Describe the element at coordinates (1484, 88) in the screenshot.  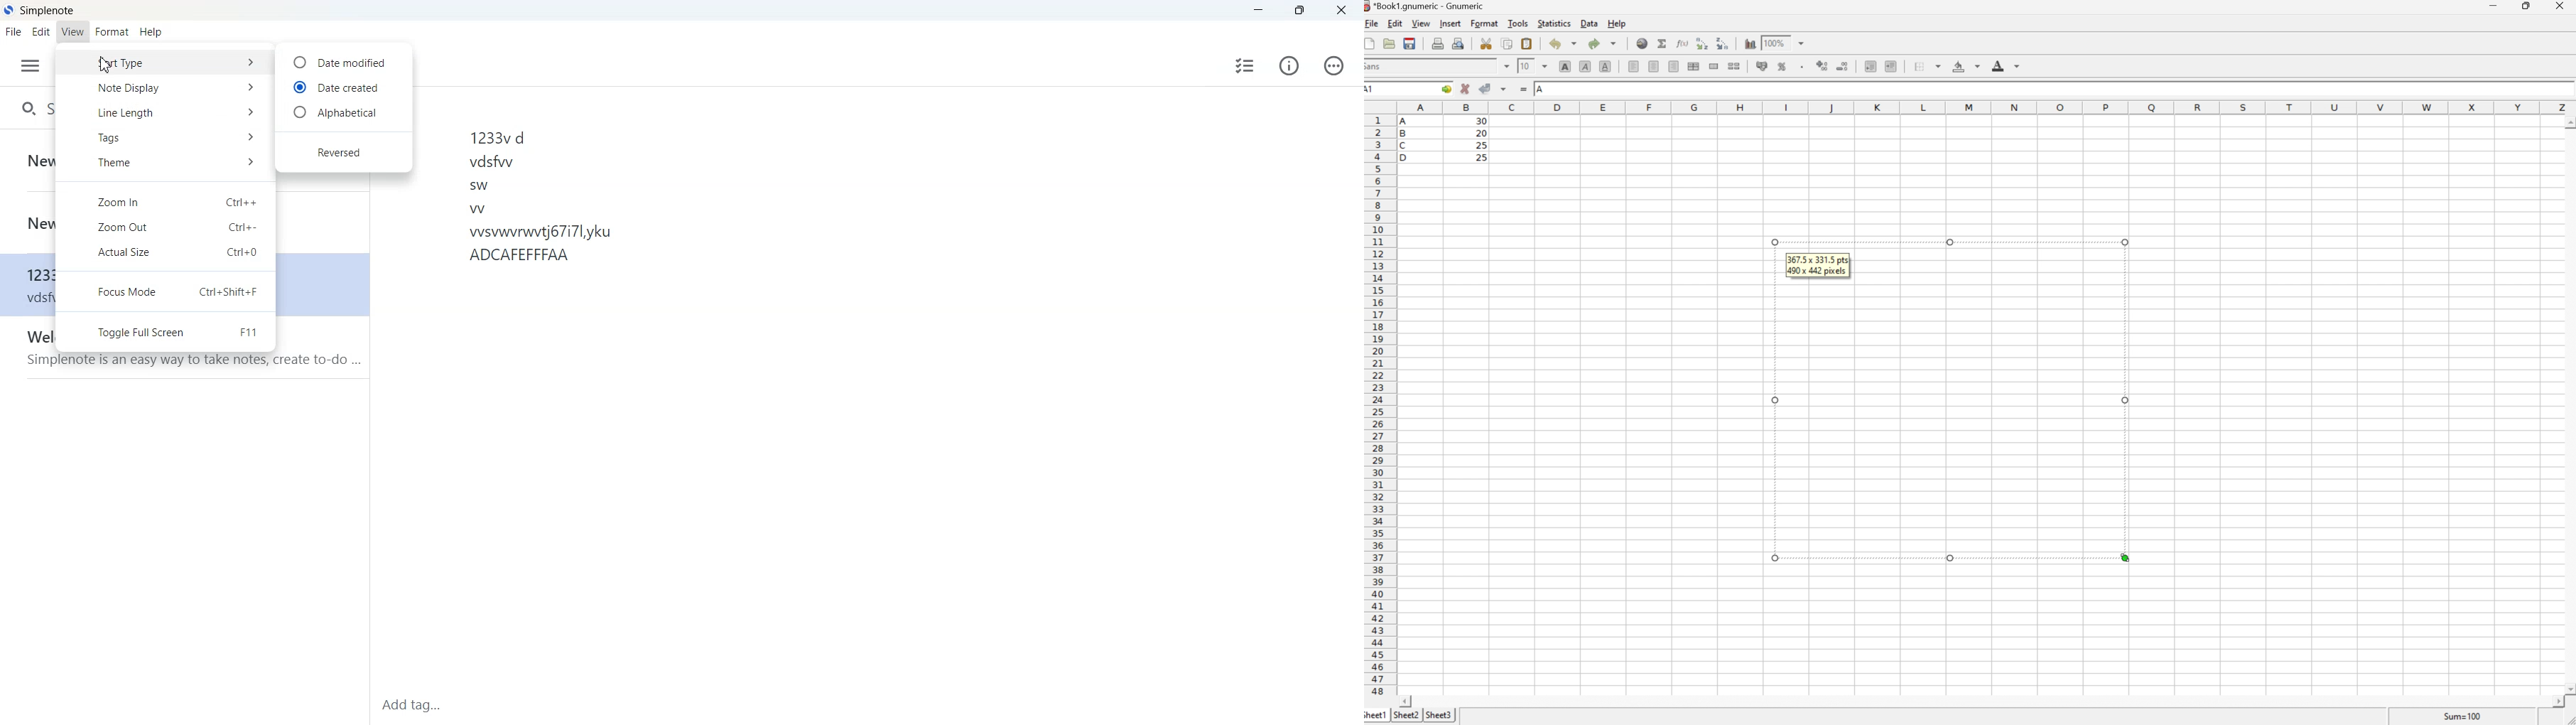
I see `Accept Changes` at that location.